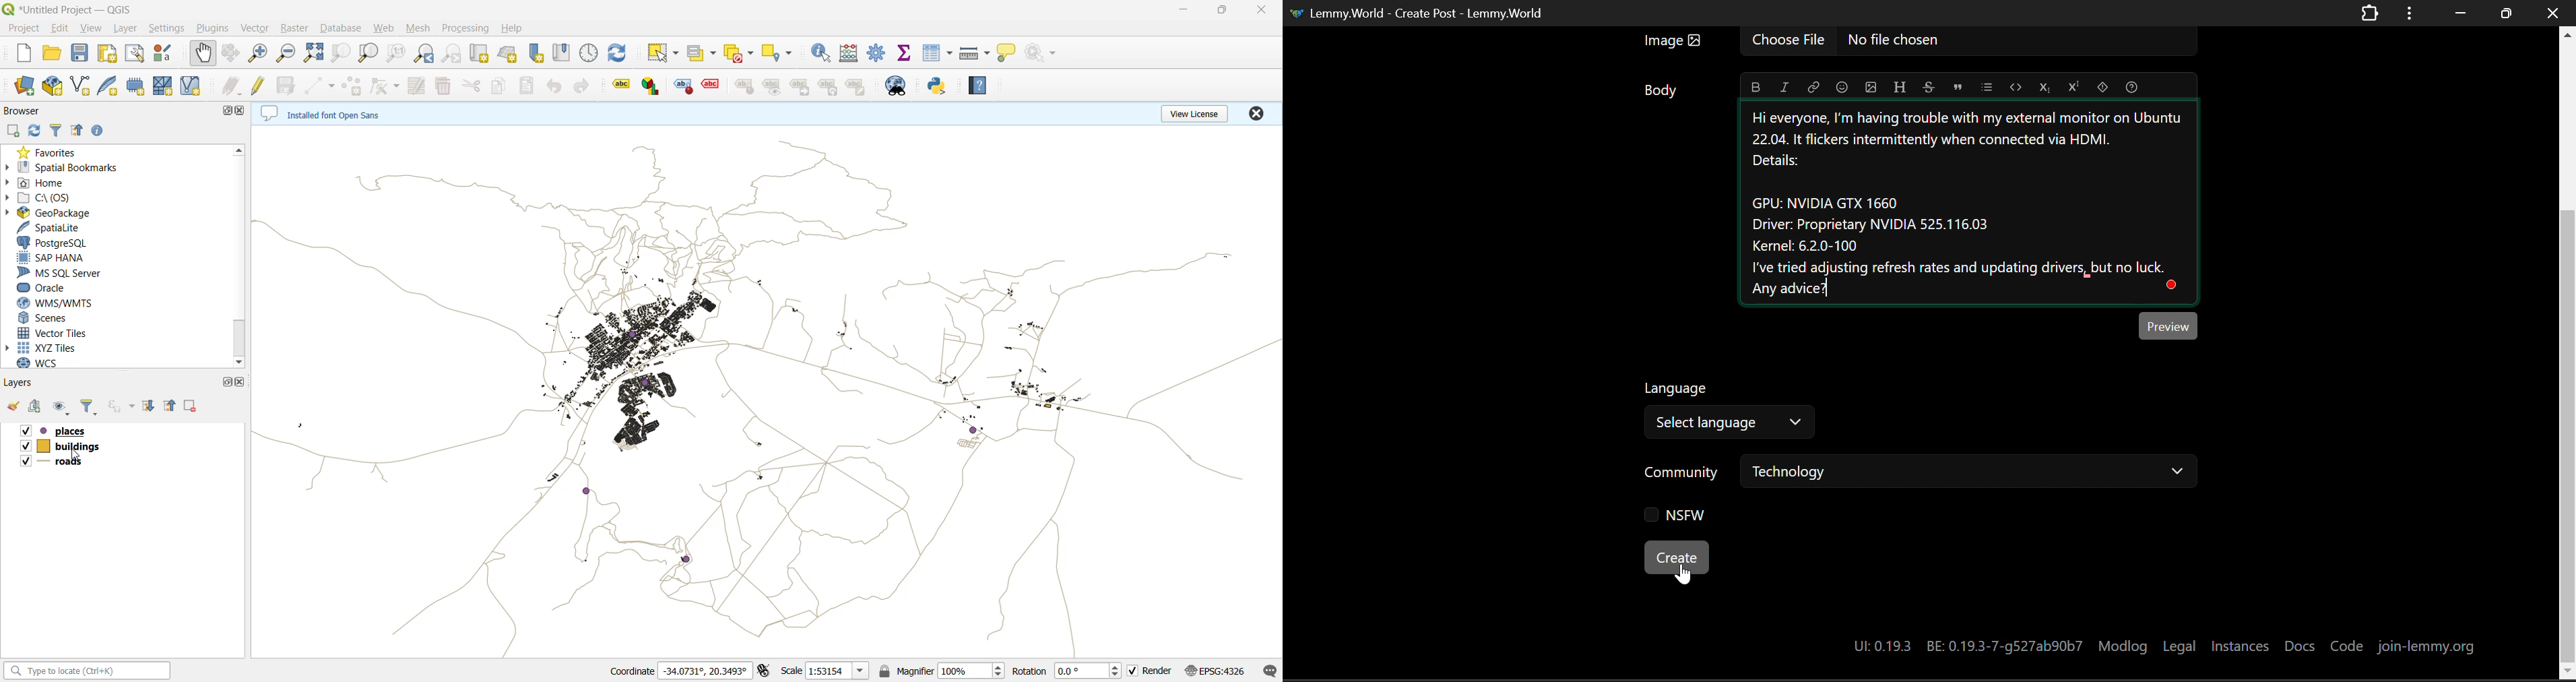  What do you see at coordinates (86, 409) in the screenshot?
I see `filter` at bounding box center [86, 409].